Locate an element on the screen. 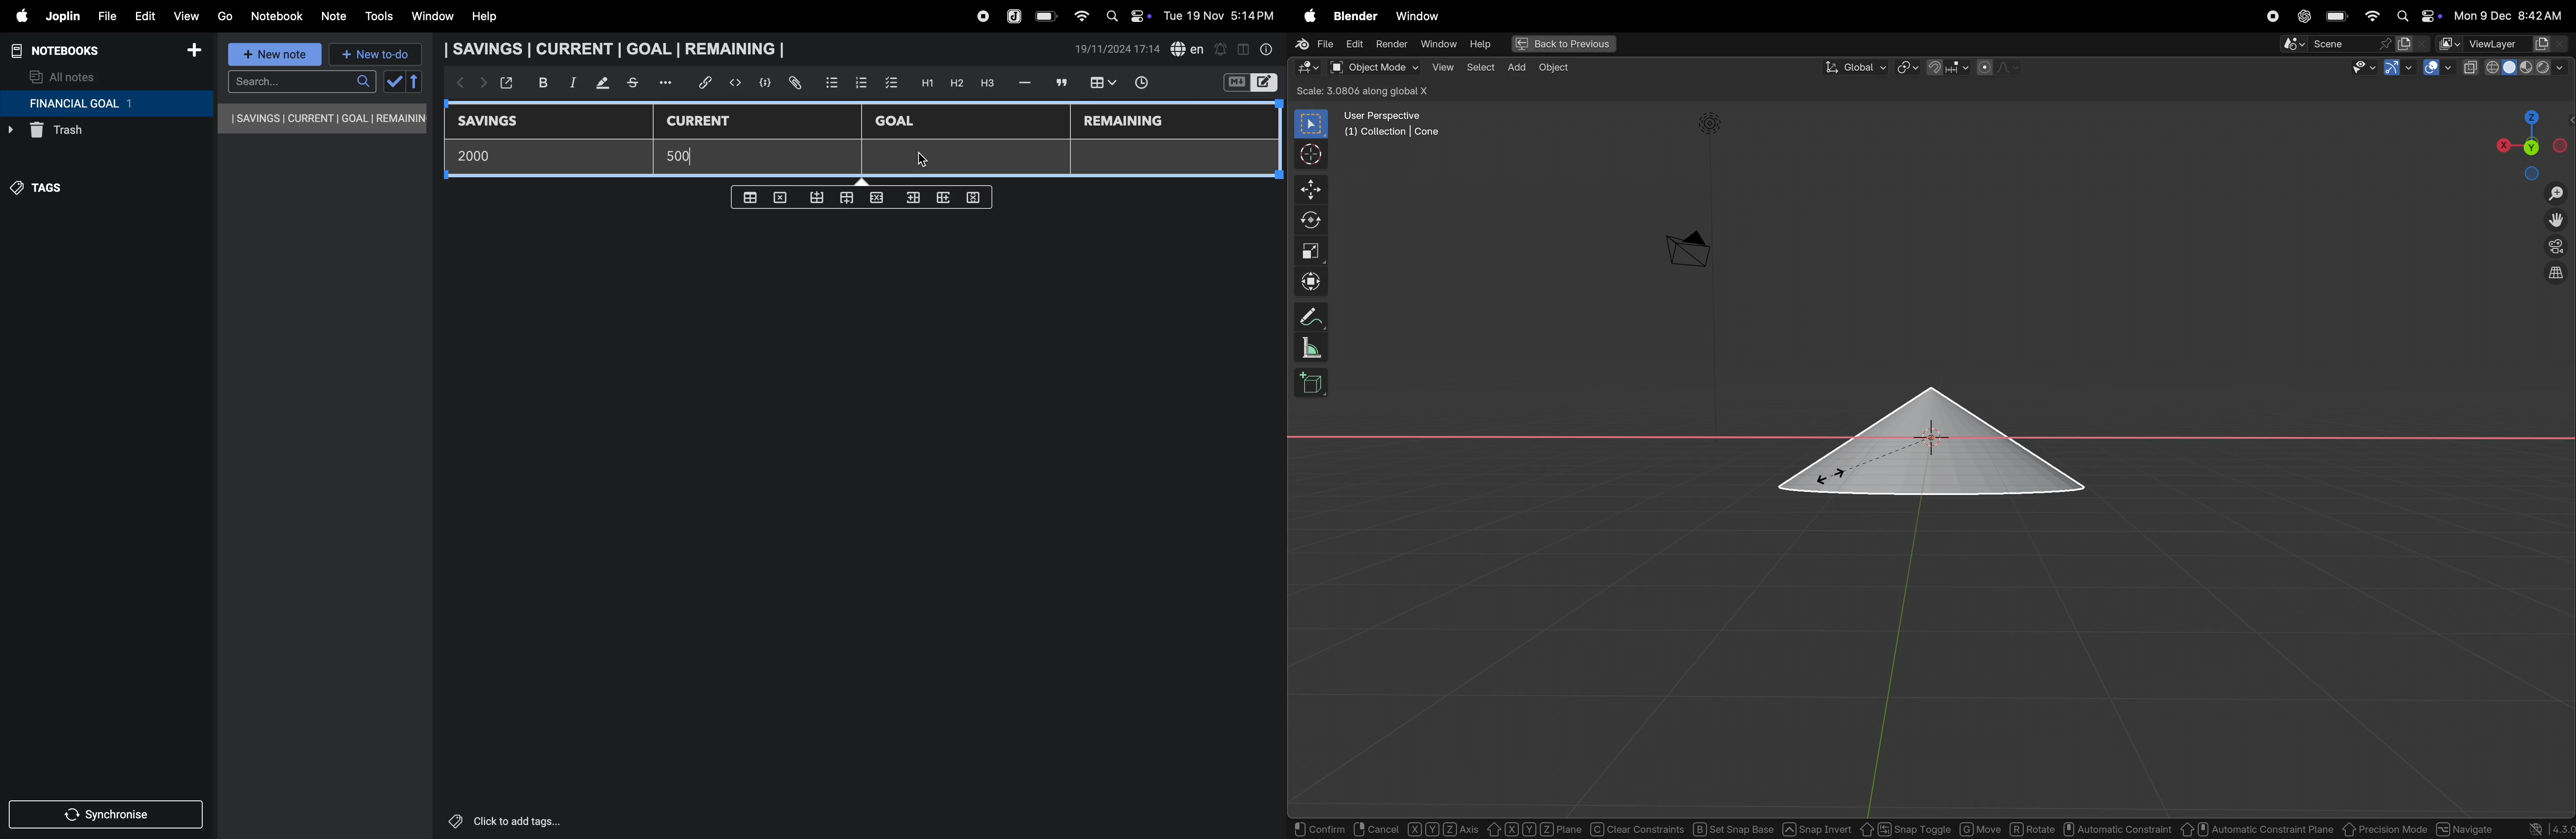  new note is located at coordinates (276, 55).